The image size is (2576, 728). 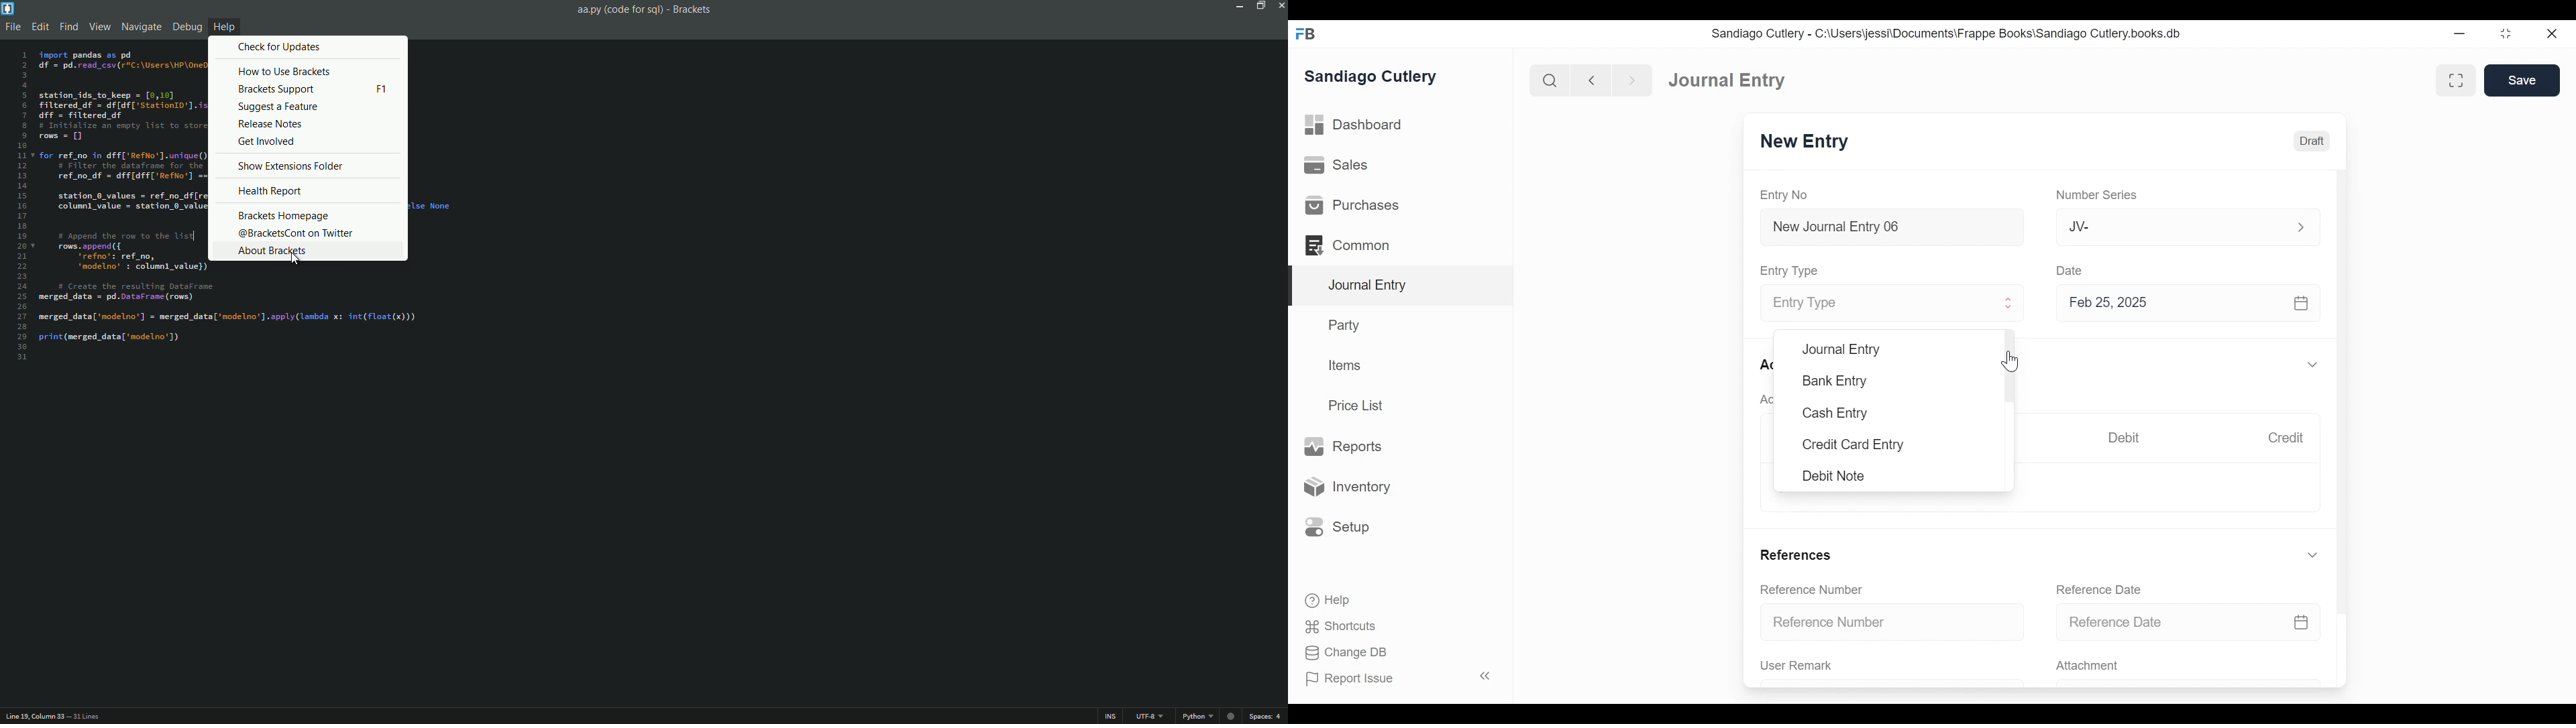 I want to click on Entry Type, so click(x=1880, y=304).